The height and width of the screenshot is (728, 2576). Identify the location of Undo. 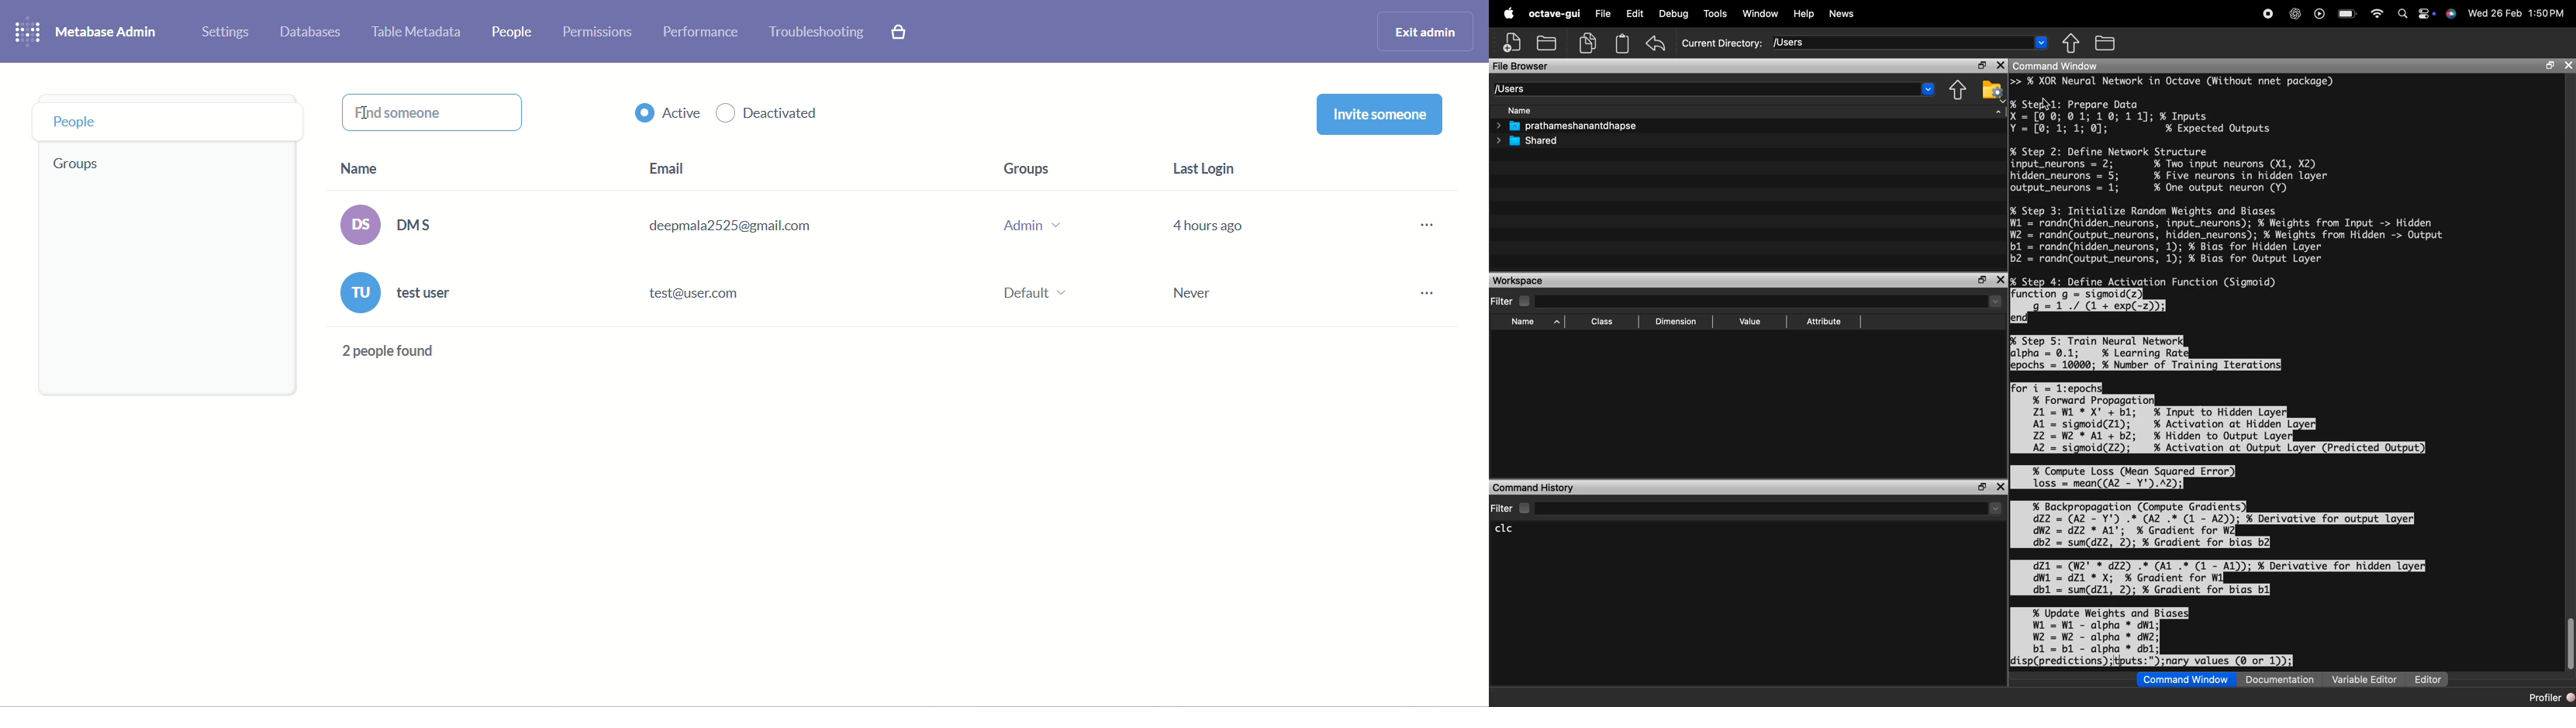
(1656, 43).